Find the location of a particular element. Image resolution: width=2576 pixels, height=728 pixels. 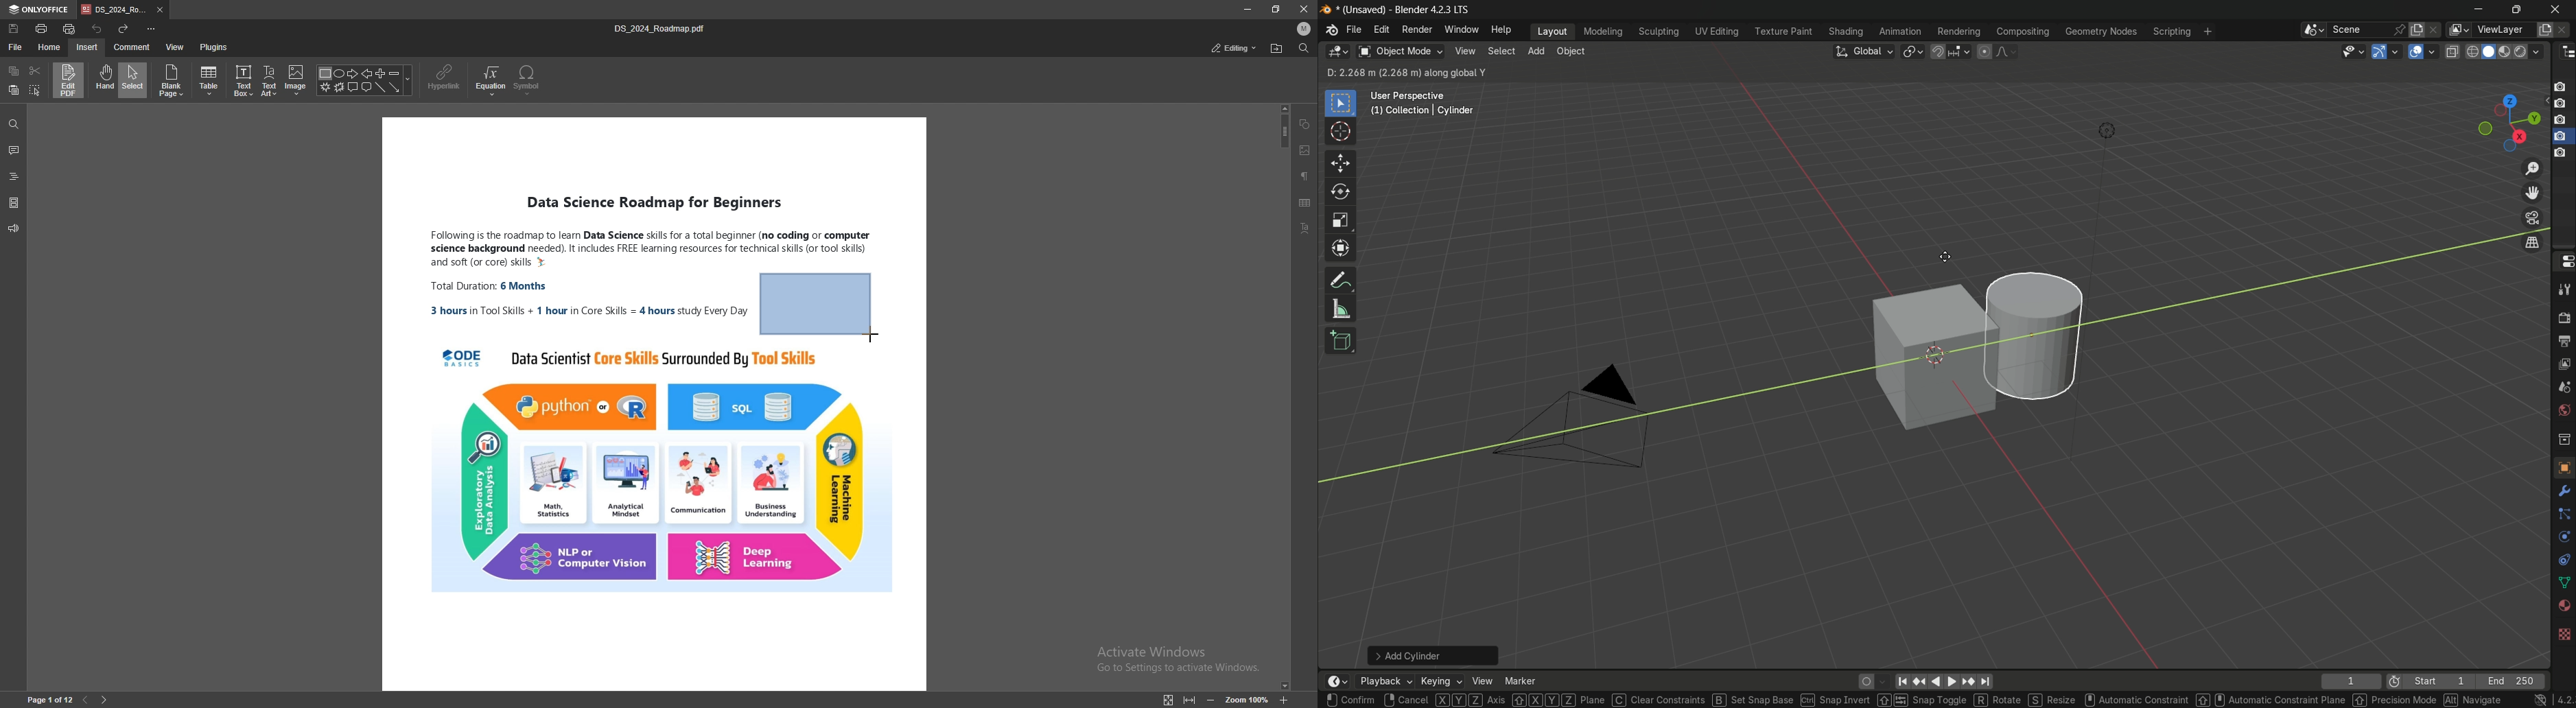

file name is located at coordinates (663, 28).